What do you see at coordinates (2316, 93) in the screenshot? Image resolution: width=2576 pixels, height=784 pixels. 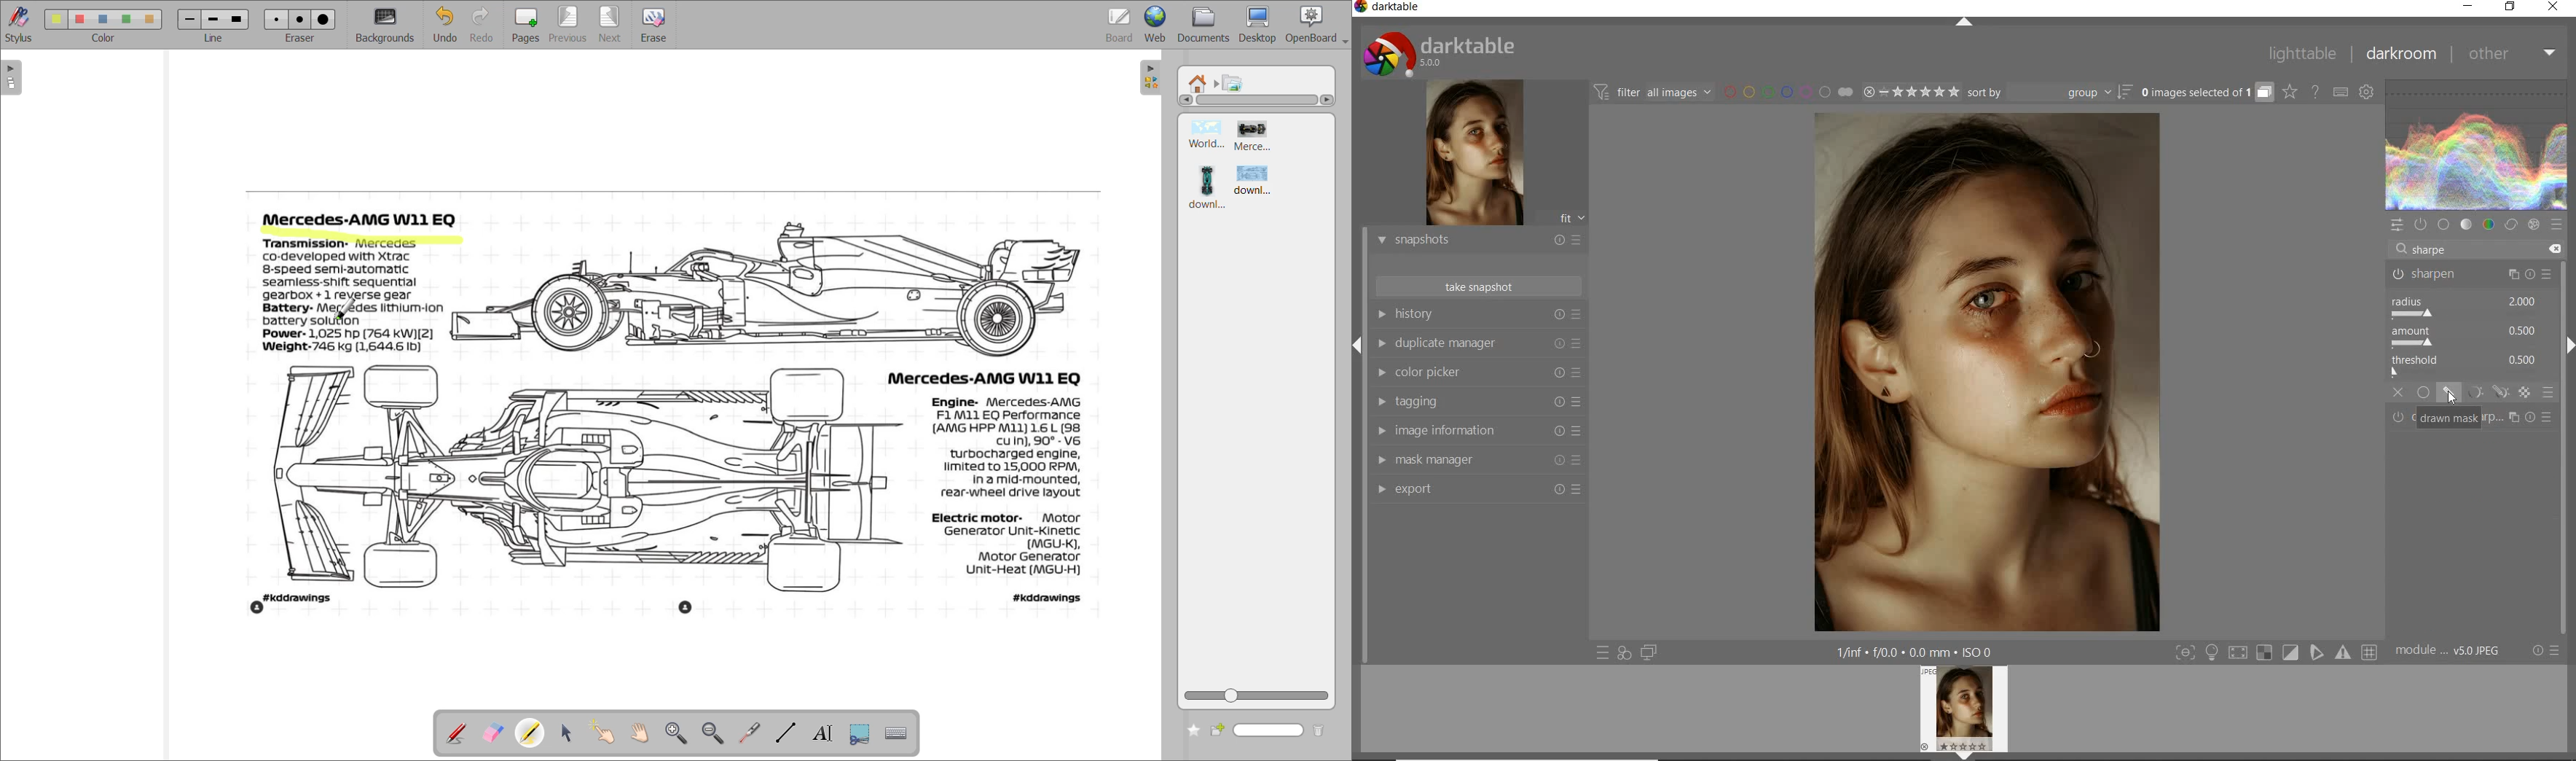 I see `enable online help` at bounding box center [2316, 93].